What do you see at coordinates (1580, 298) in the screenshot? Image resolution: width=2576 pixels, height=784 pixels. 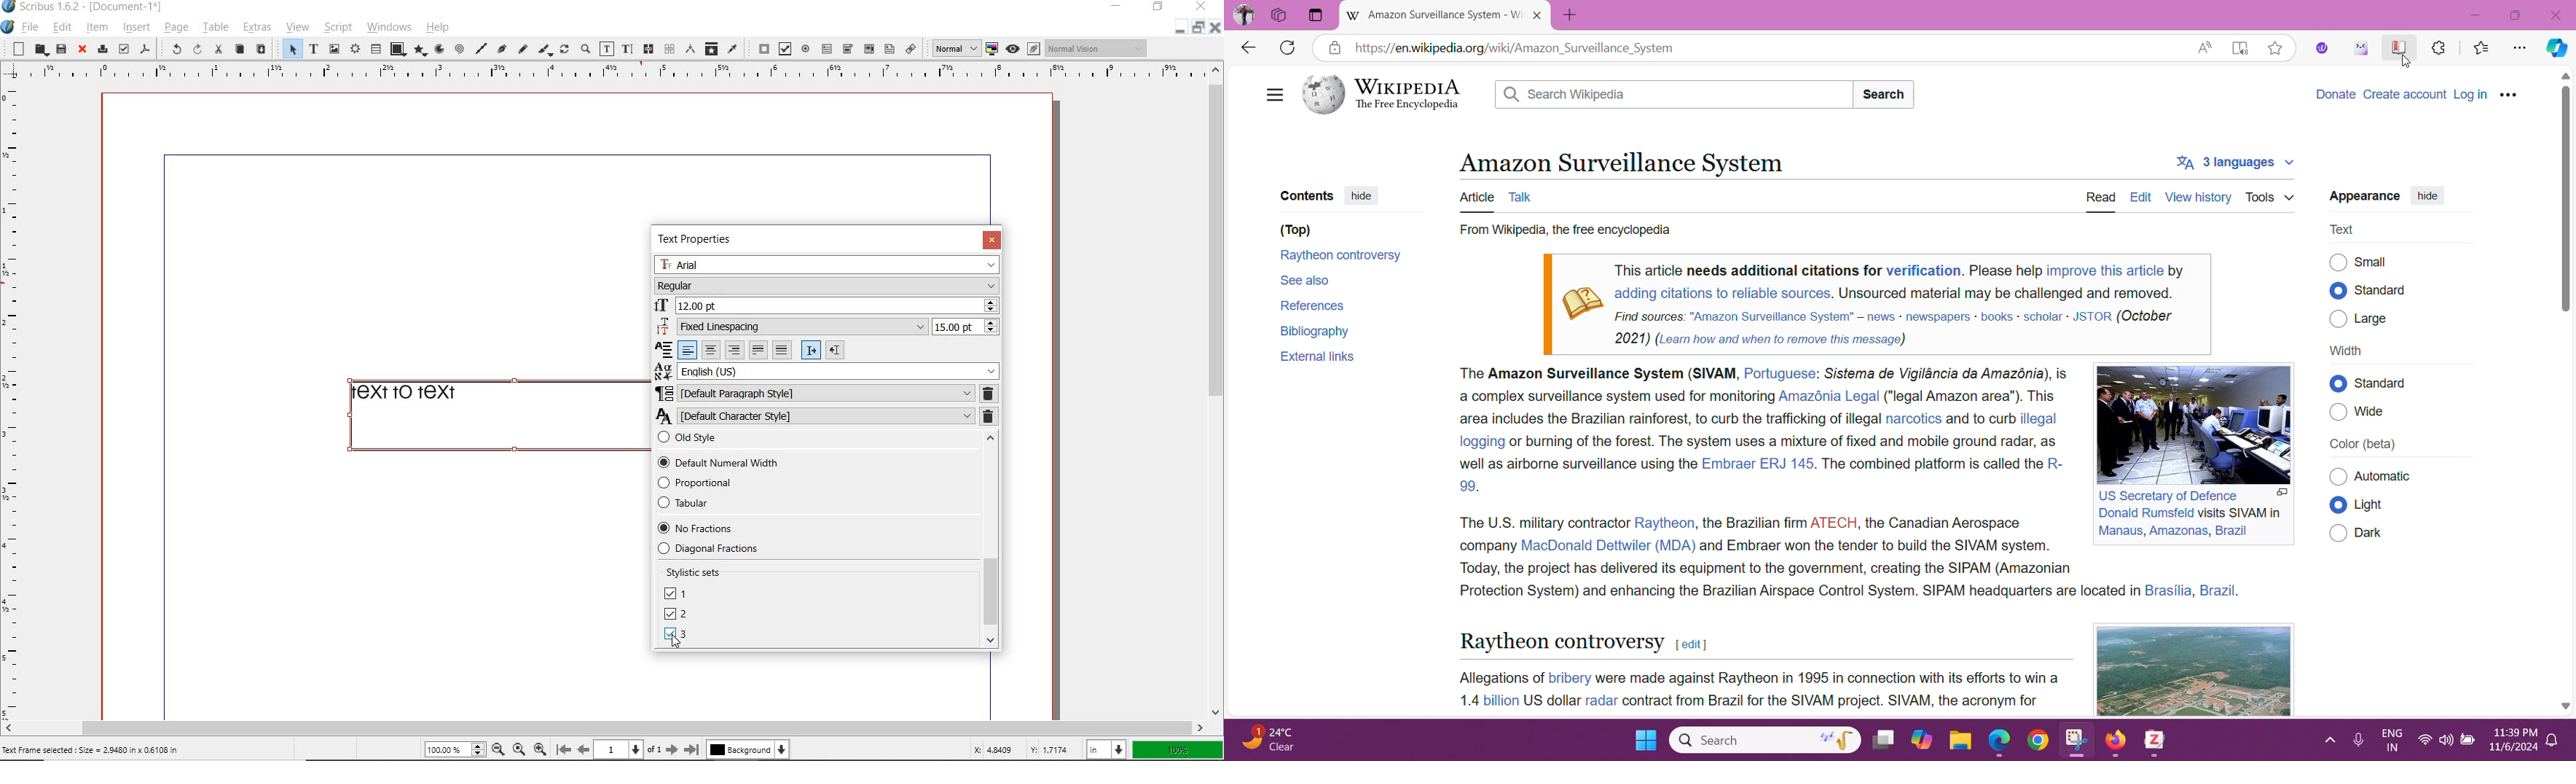 I see `book icon` at bounding box center [1580, 298].